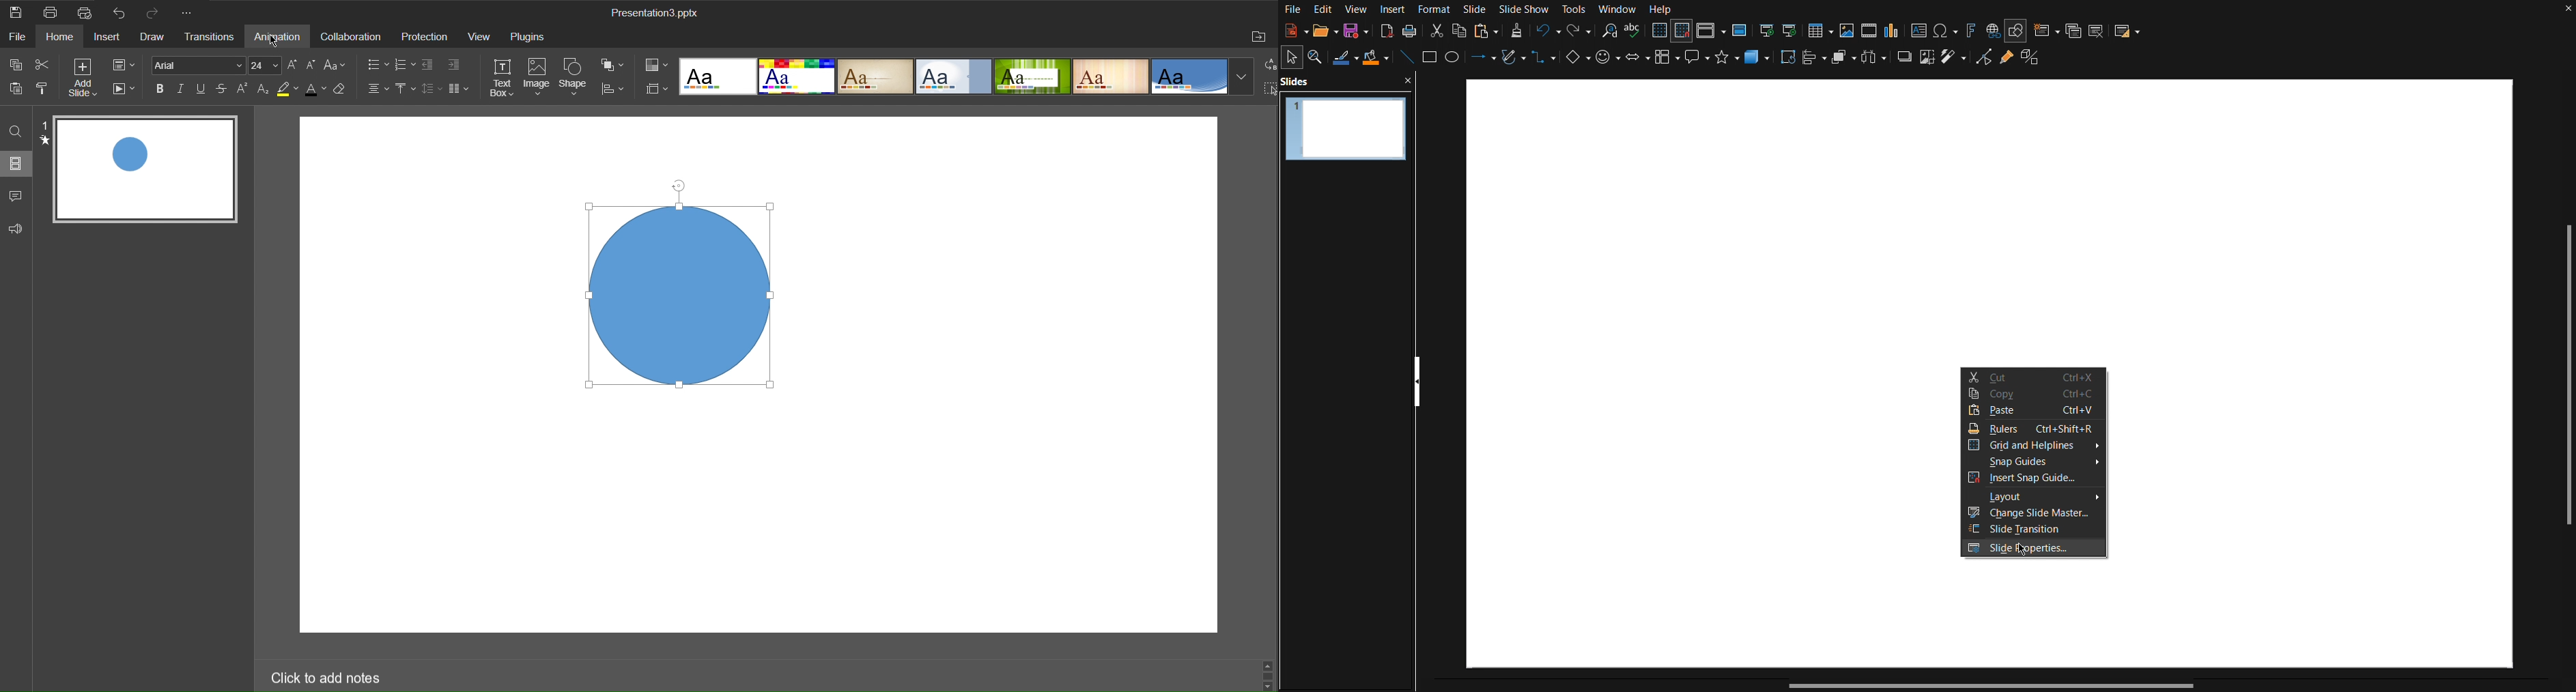  What do you see at coordinates (313, 66) in the screenshot?
I see `Font Size` at bounding box center [313, 66].